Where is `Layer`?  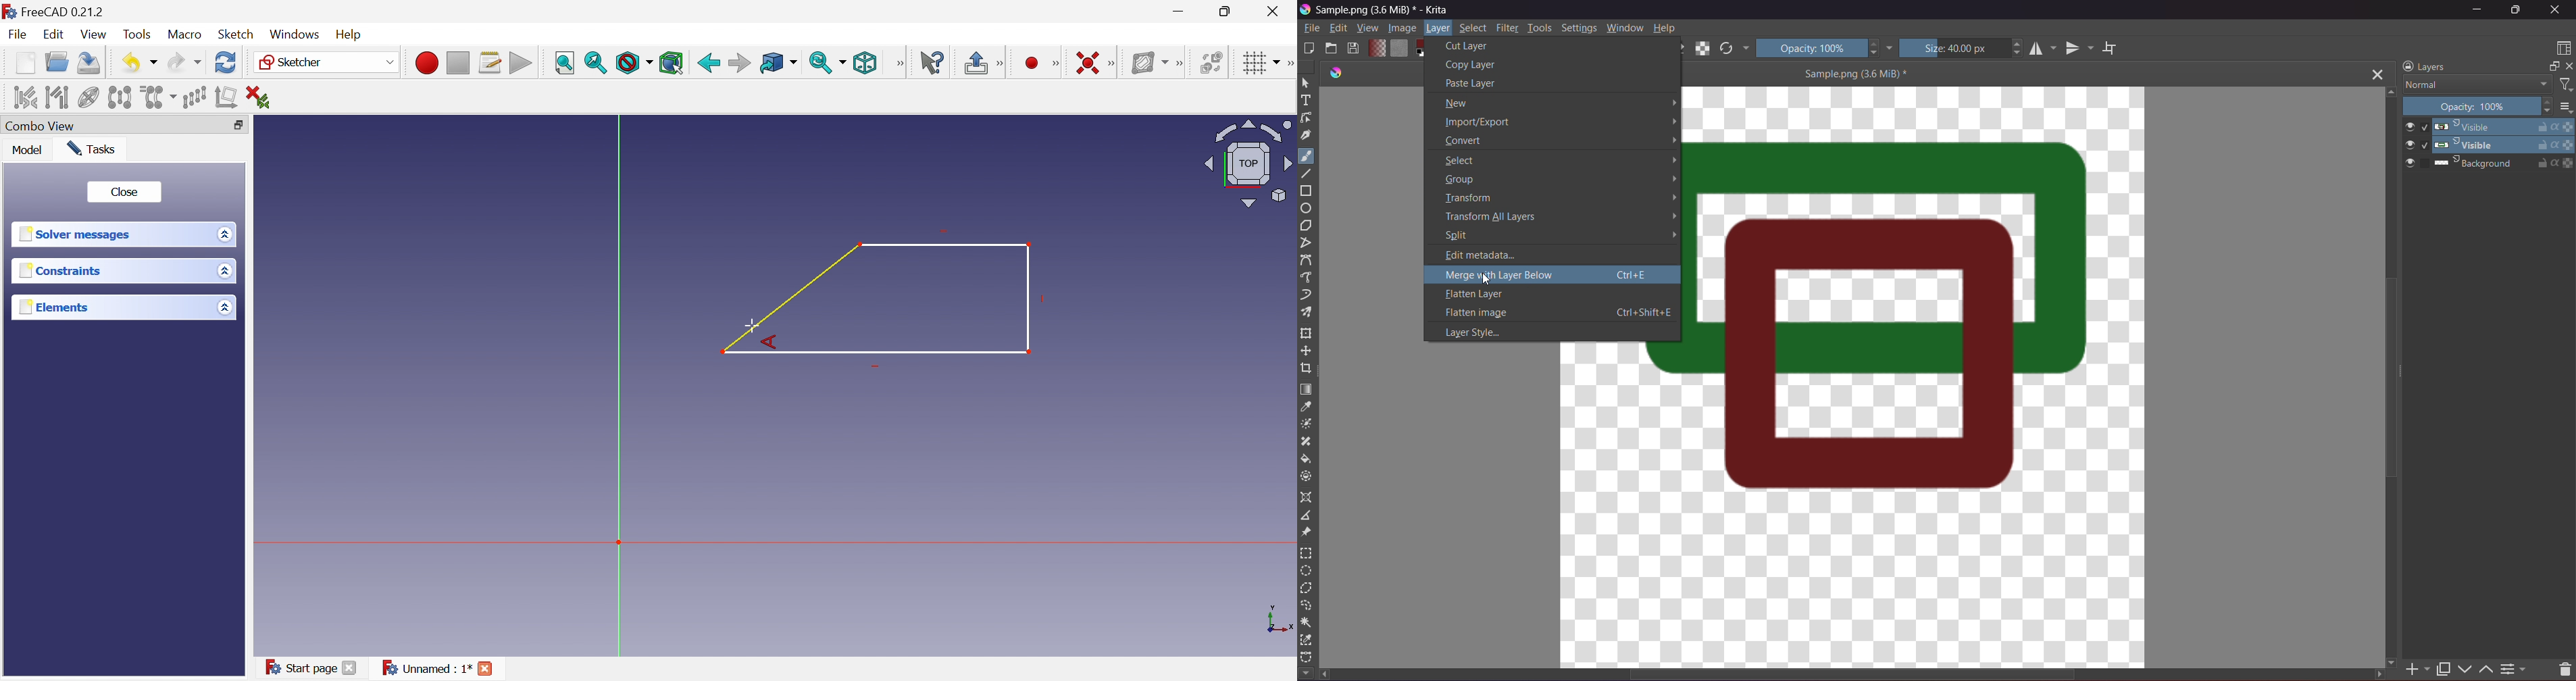
Layer is located at coordinates (1438, 29).